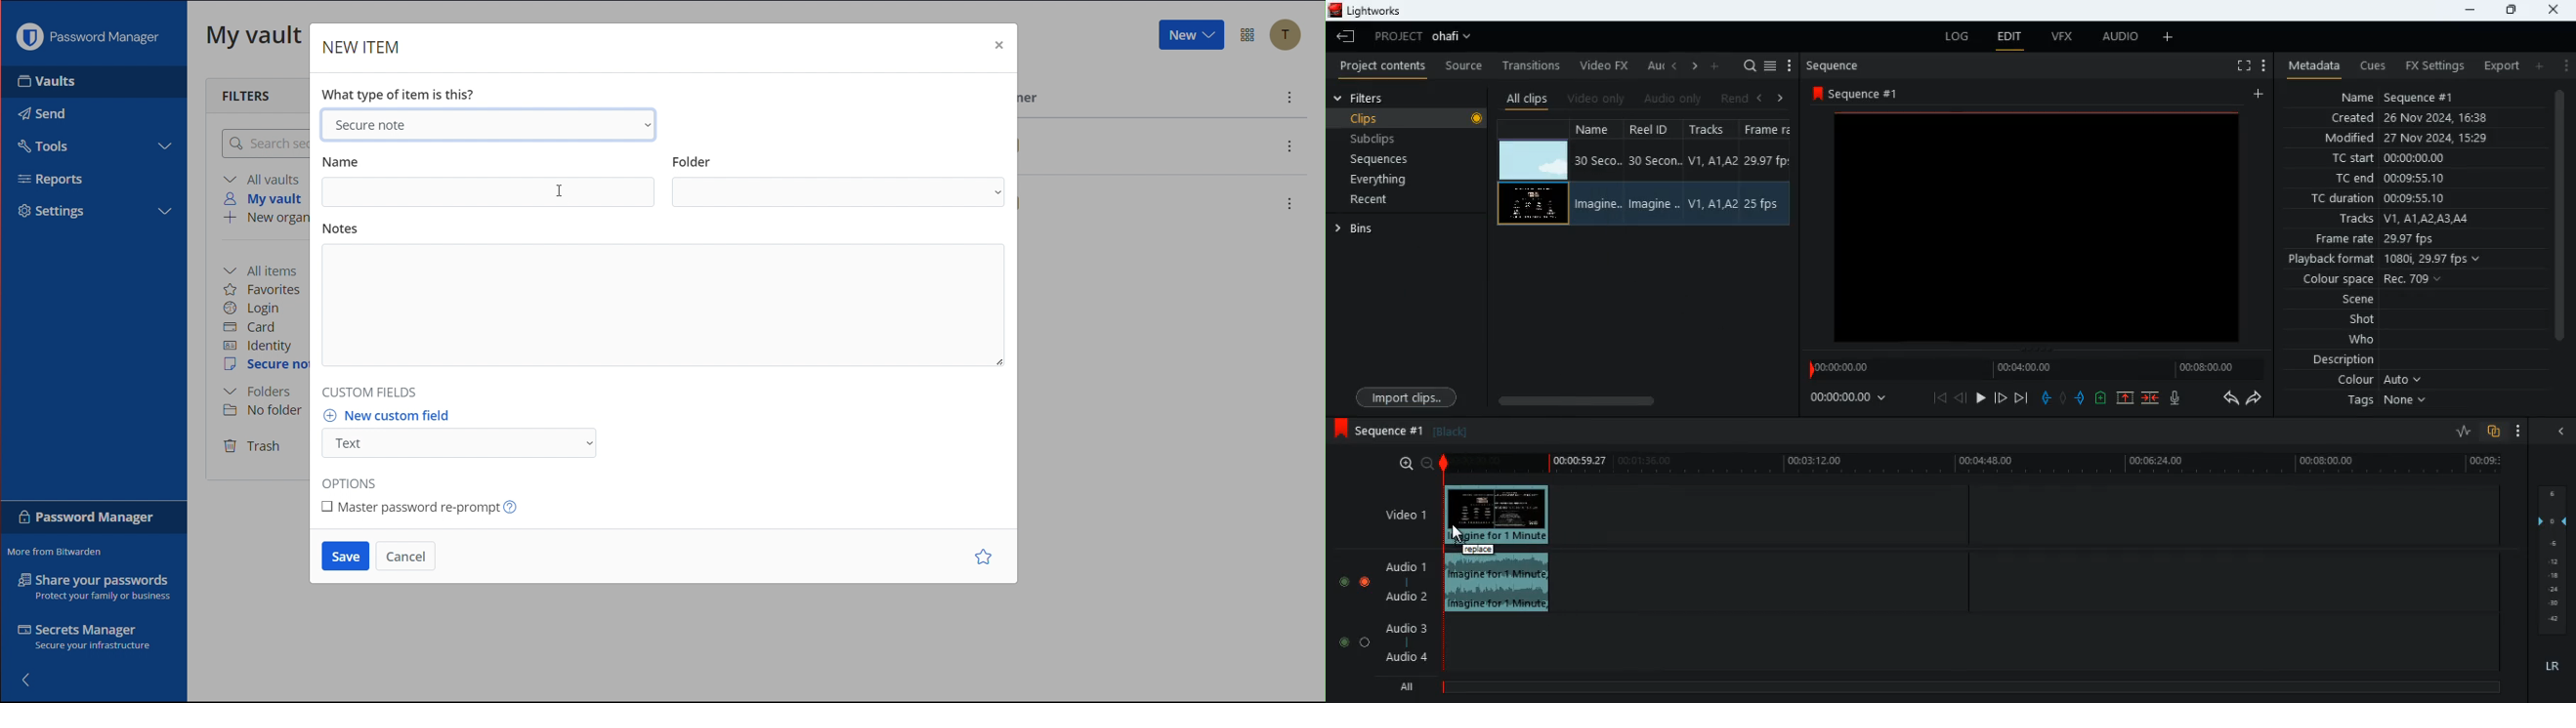 This screenshot has height=728, width=2576. What do you see at coordinates (1772, 163) in the screenshot?
I see `29.97 fps` at bounding box center [1772, 163].